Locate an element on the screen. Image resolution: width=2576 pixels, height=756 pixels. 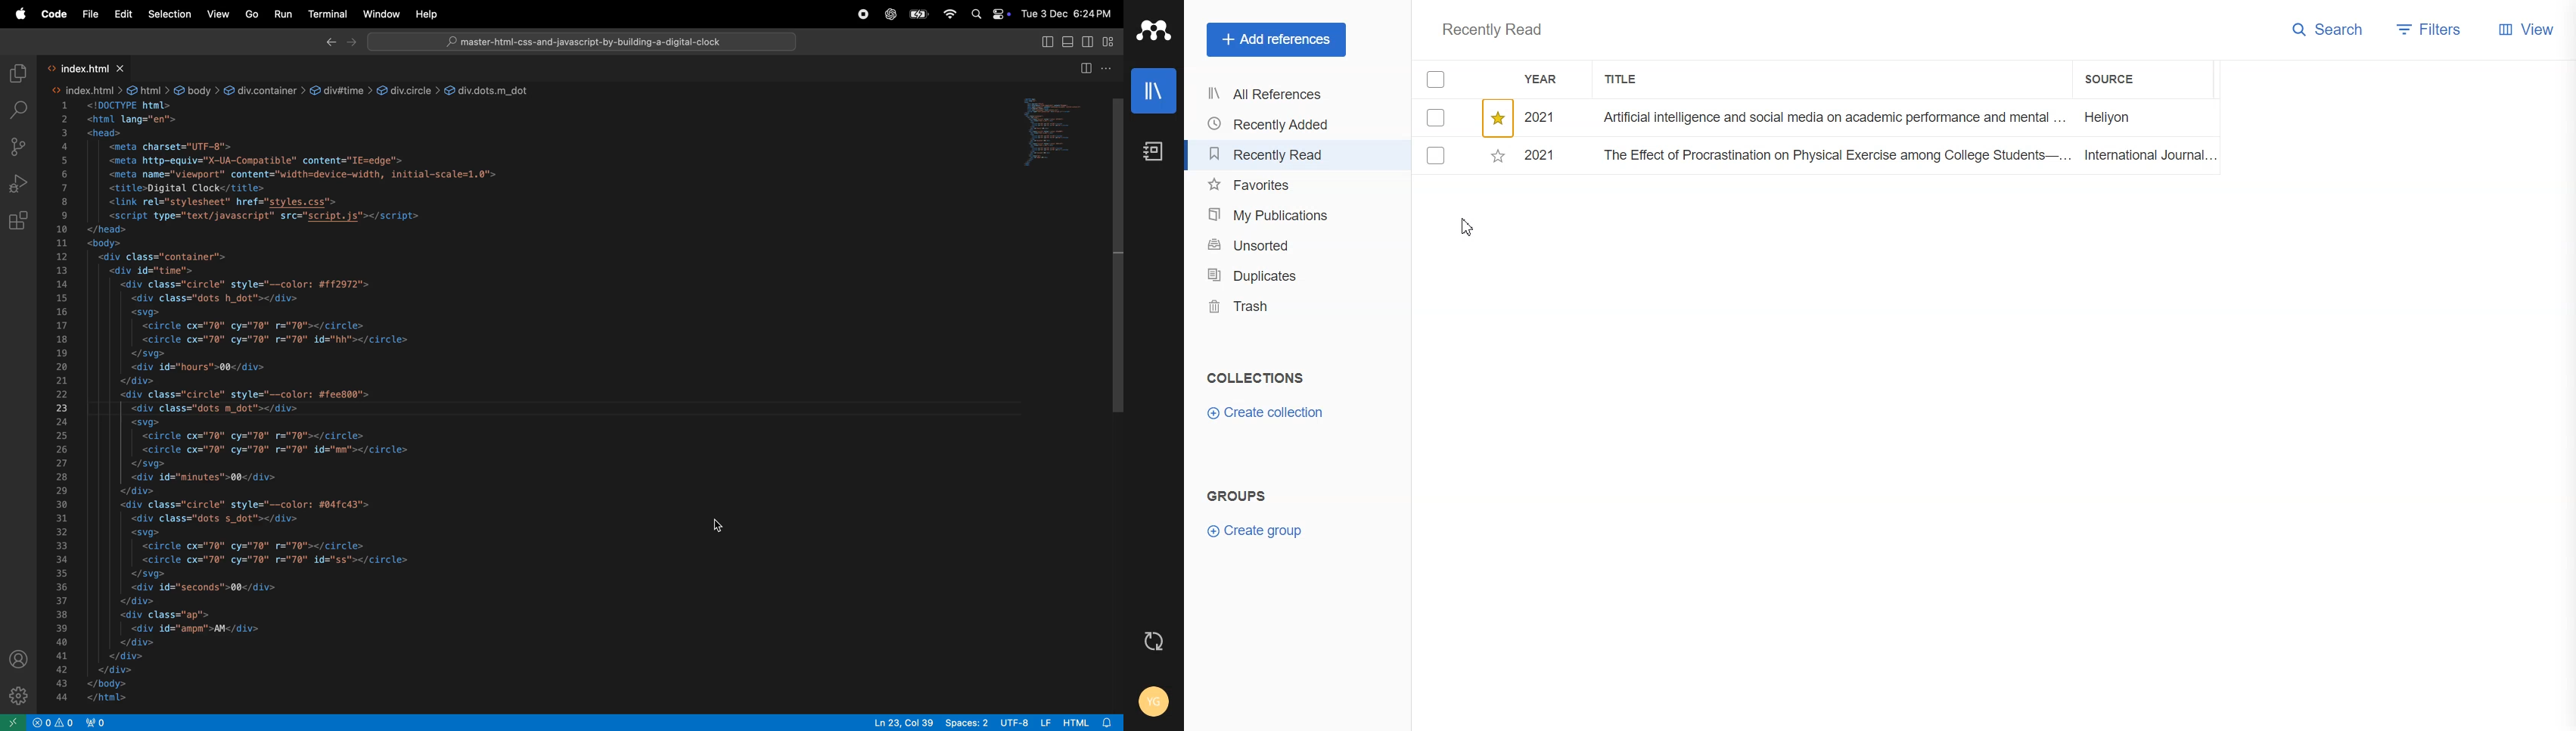
Library is located at coordinates (1154, 90).